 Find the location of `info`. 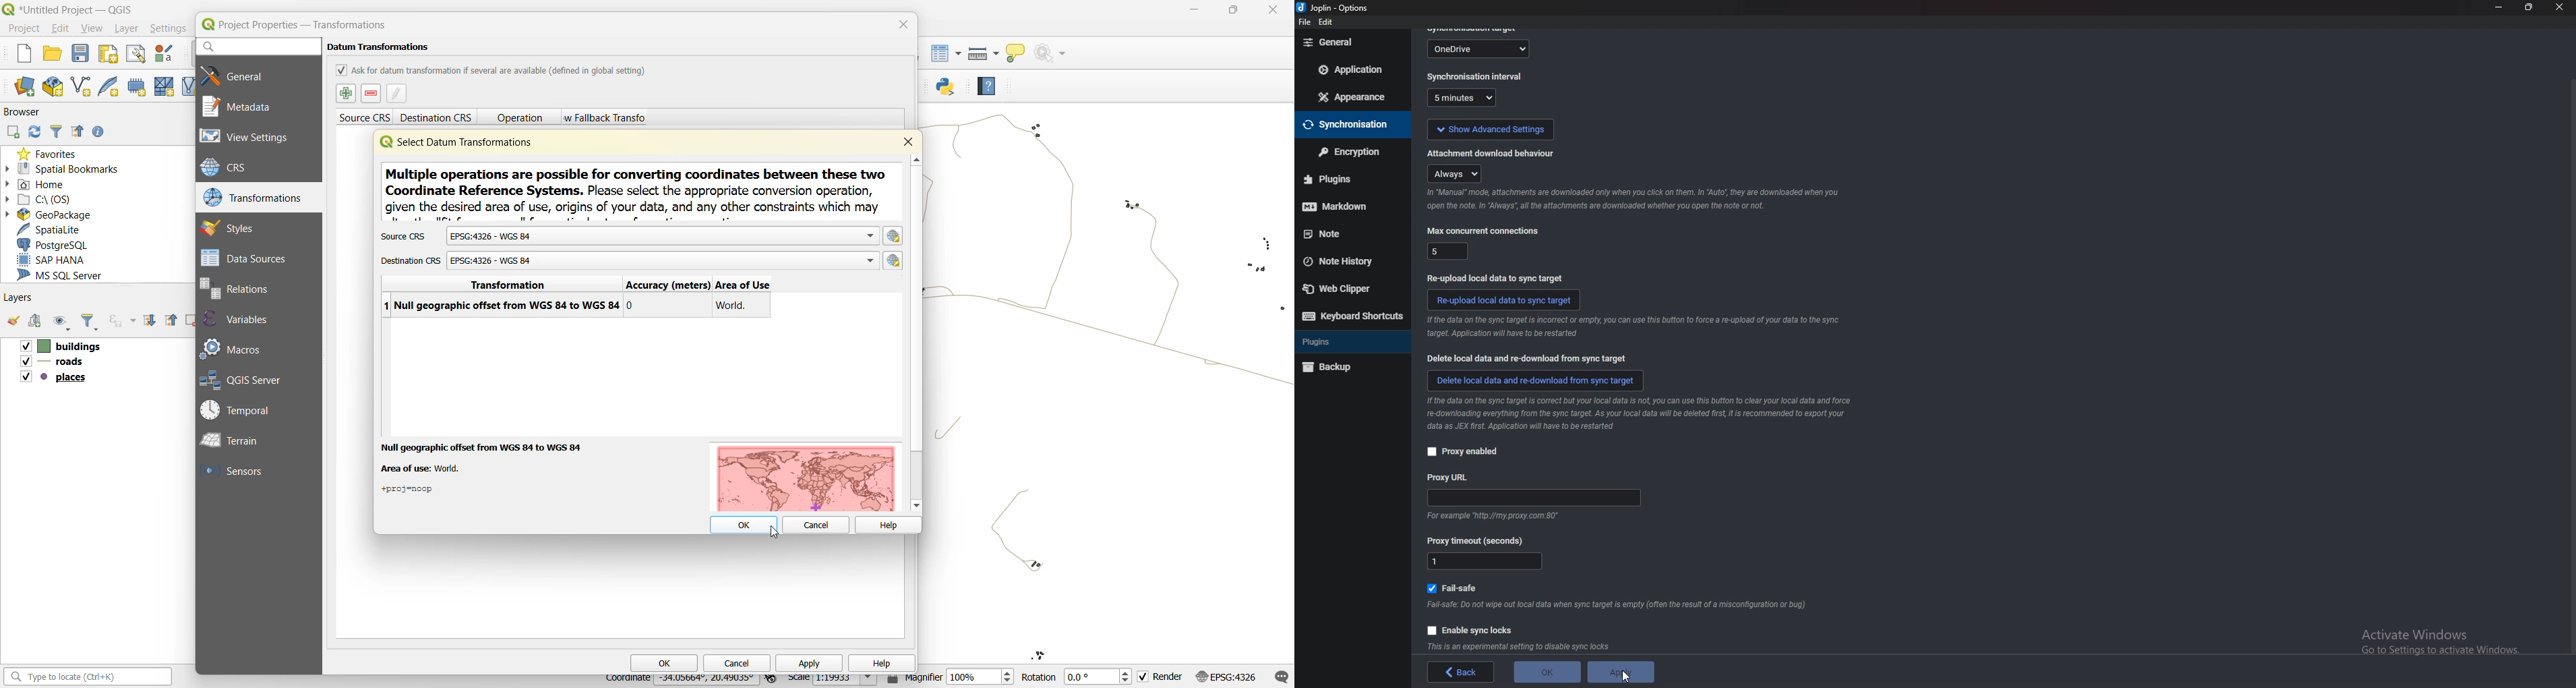

info is located at coordinates (1619, 605).